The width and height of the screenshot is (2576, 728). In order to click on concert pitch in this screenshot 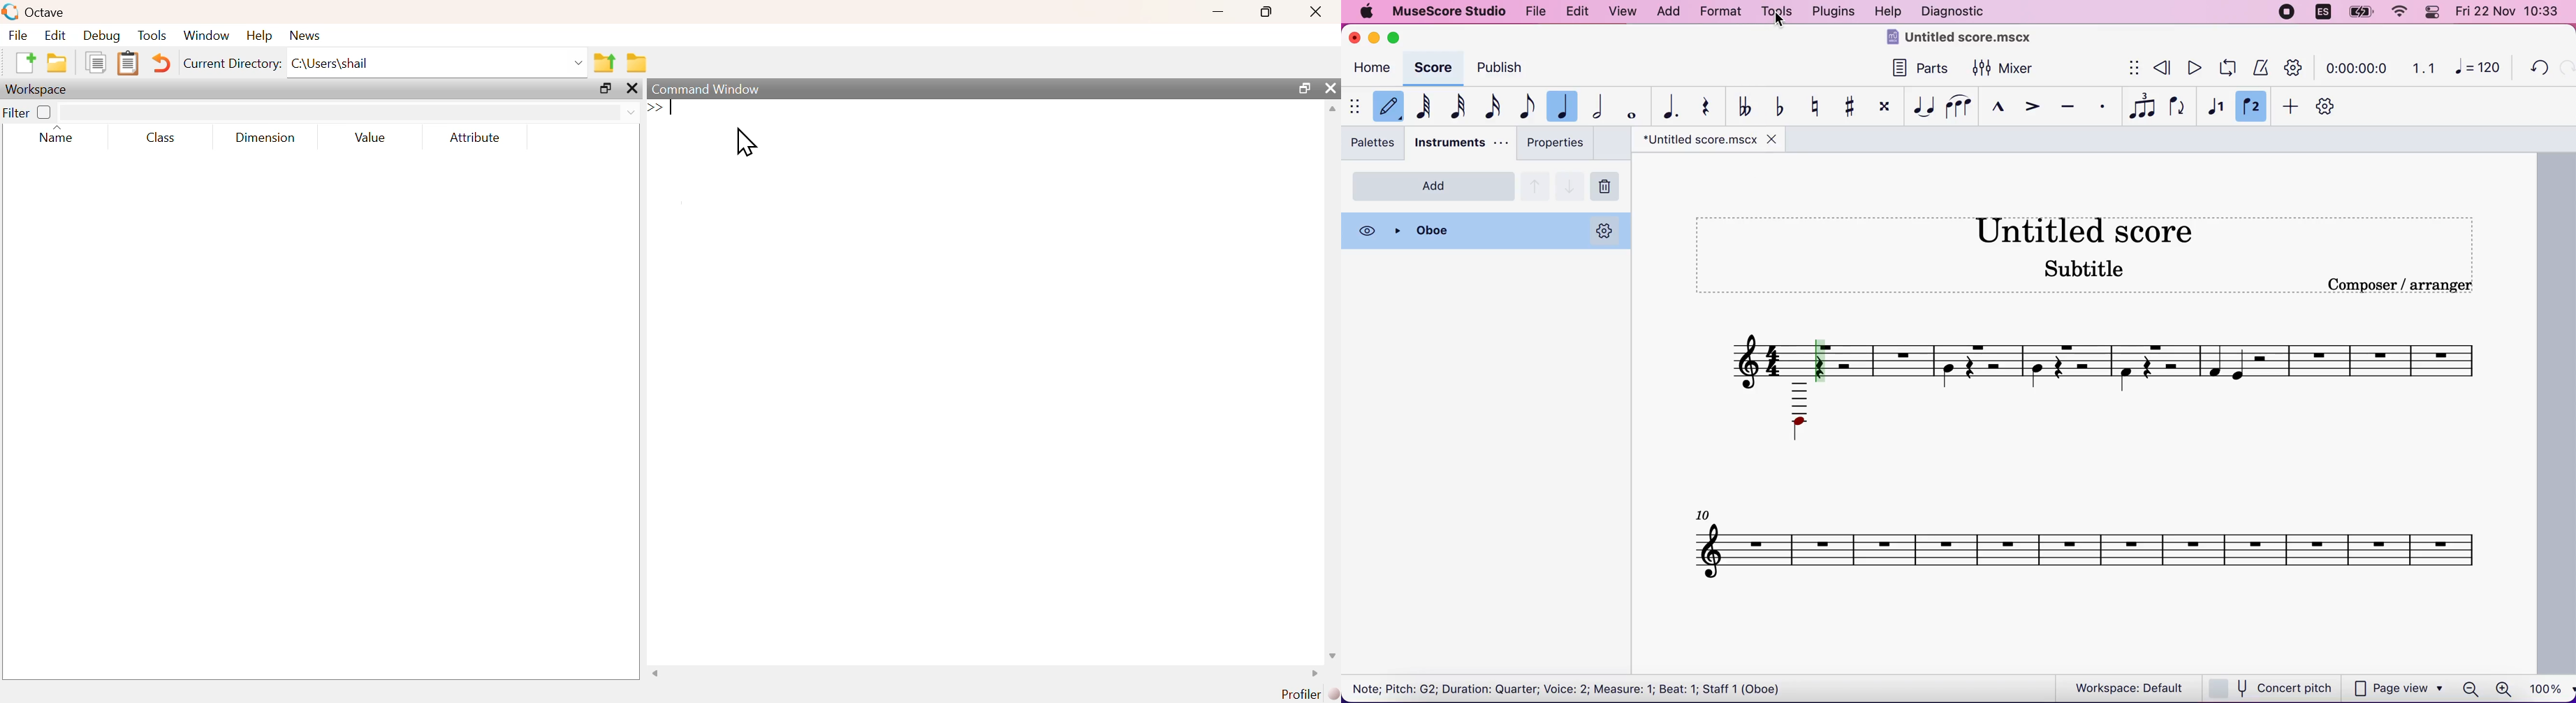, I will do `click(2273, 687)`.